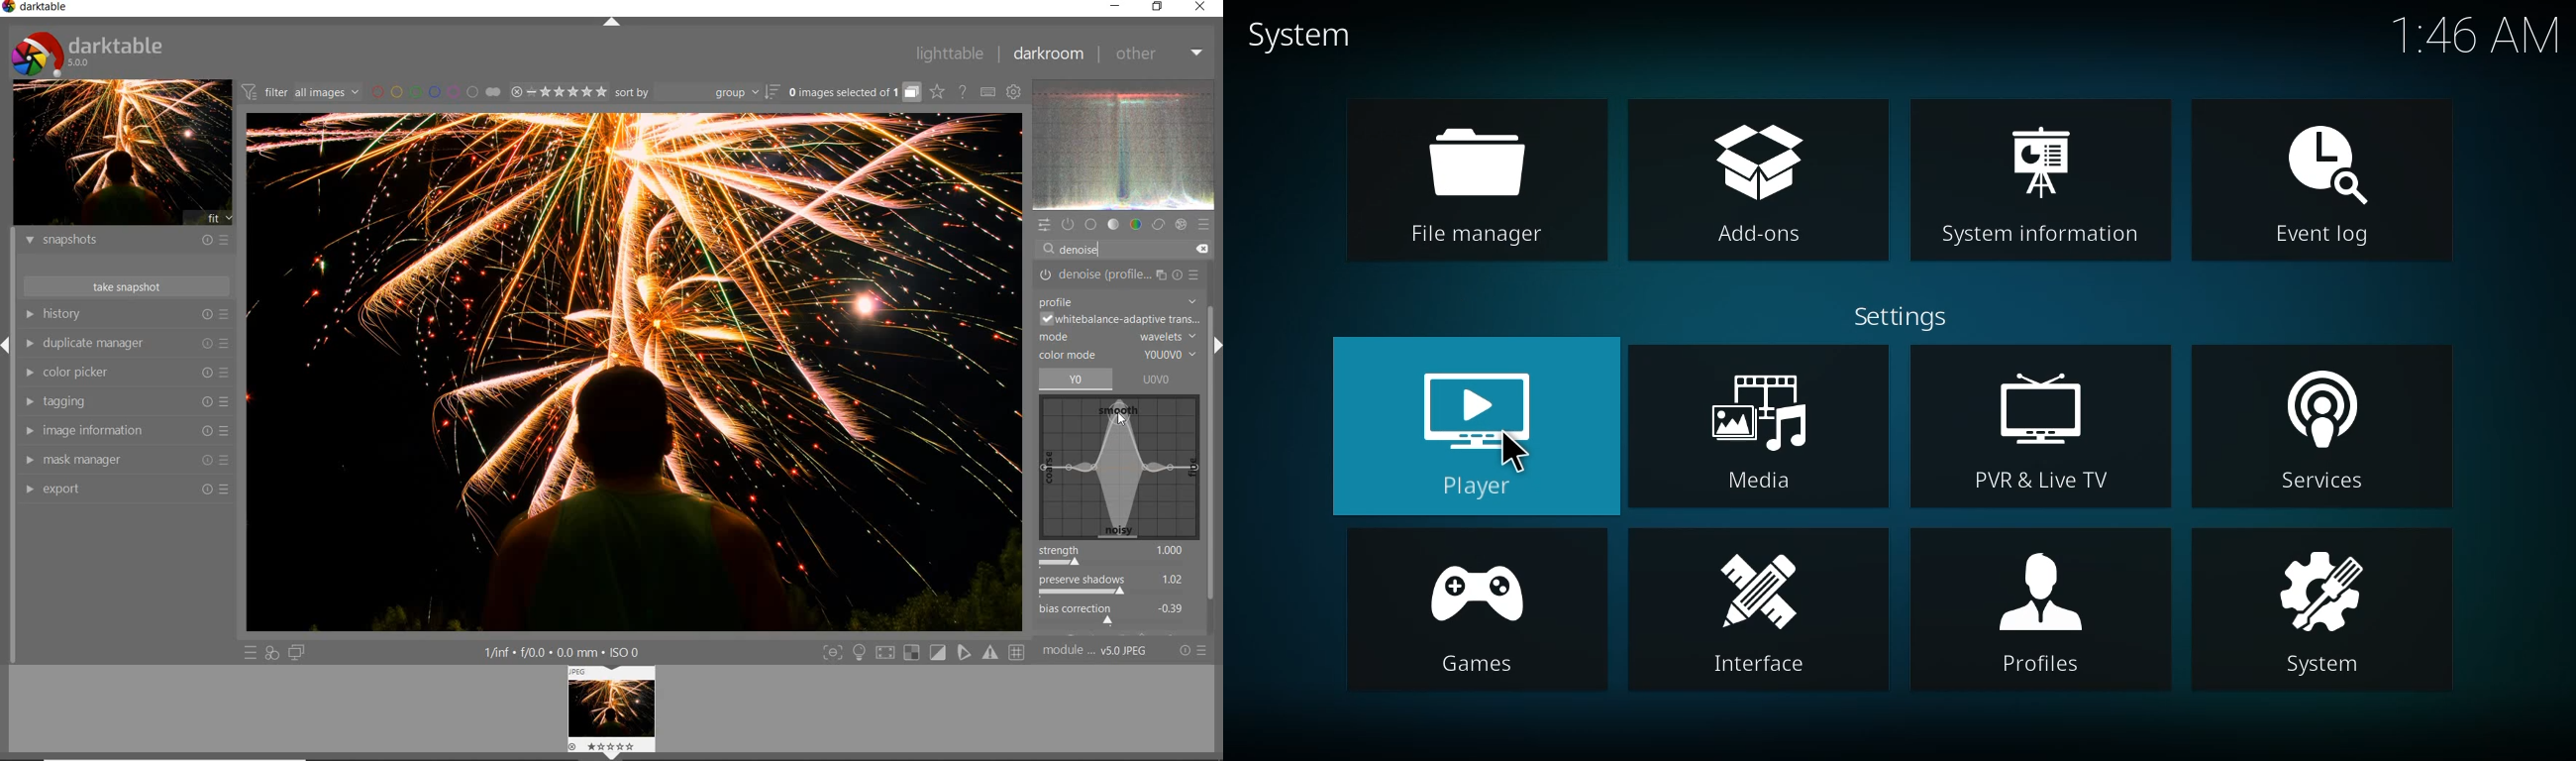 Image resolution: width=2576 pixels, height=784 pixels. I want to click on add-ons, so click(1761, 189).